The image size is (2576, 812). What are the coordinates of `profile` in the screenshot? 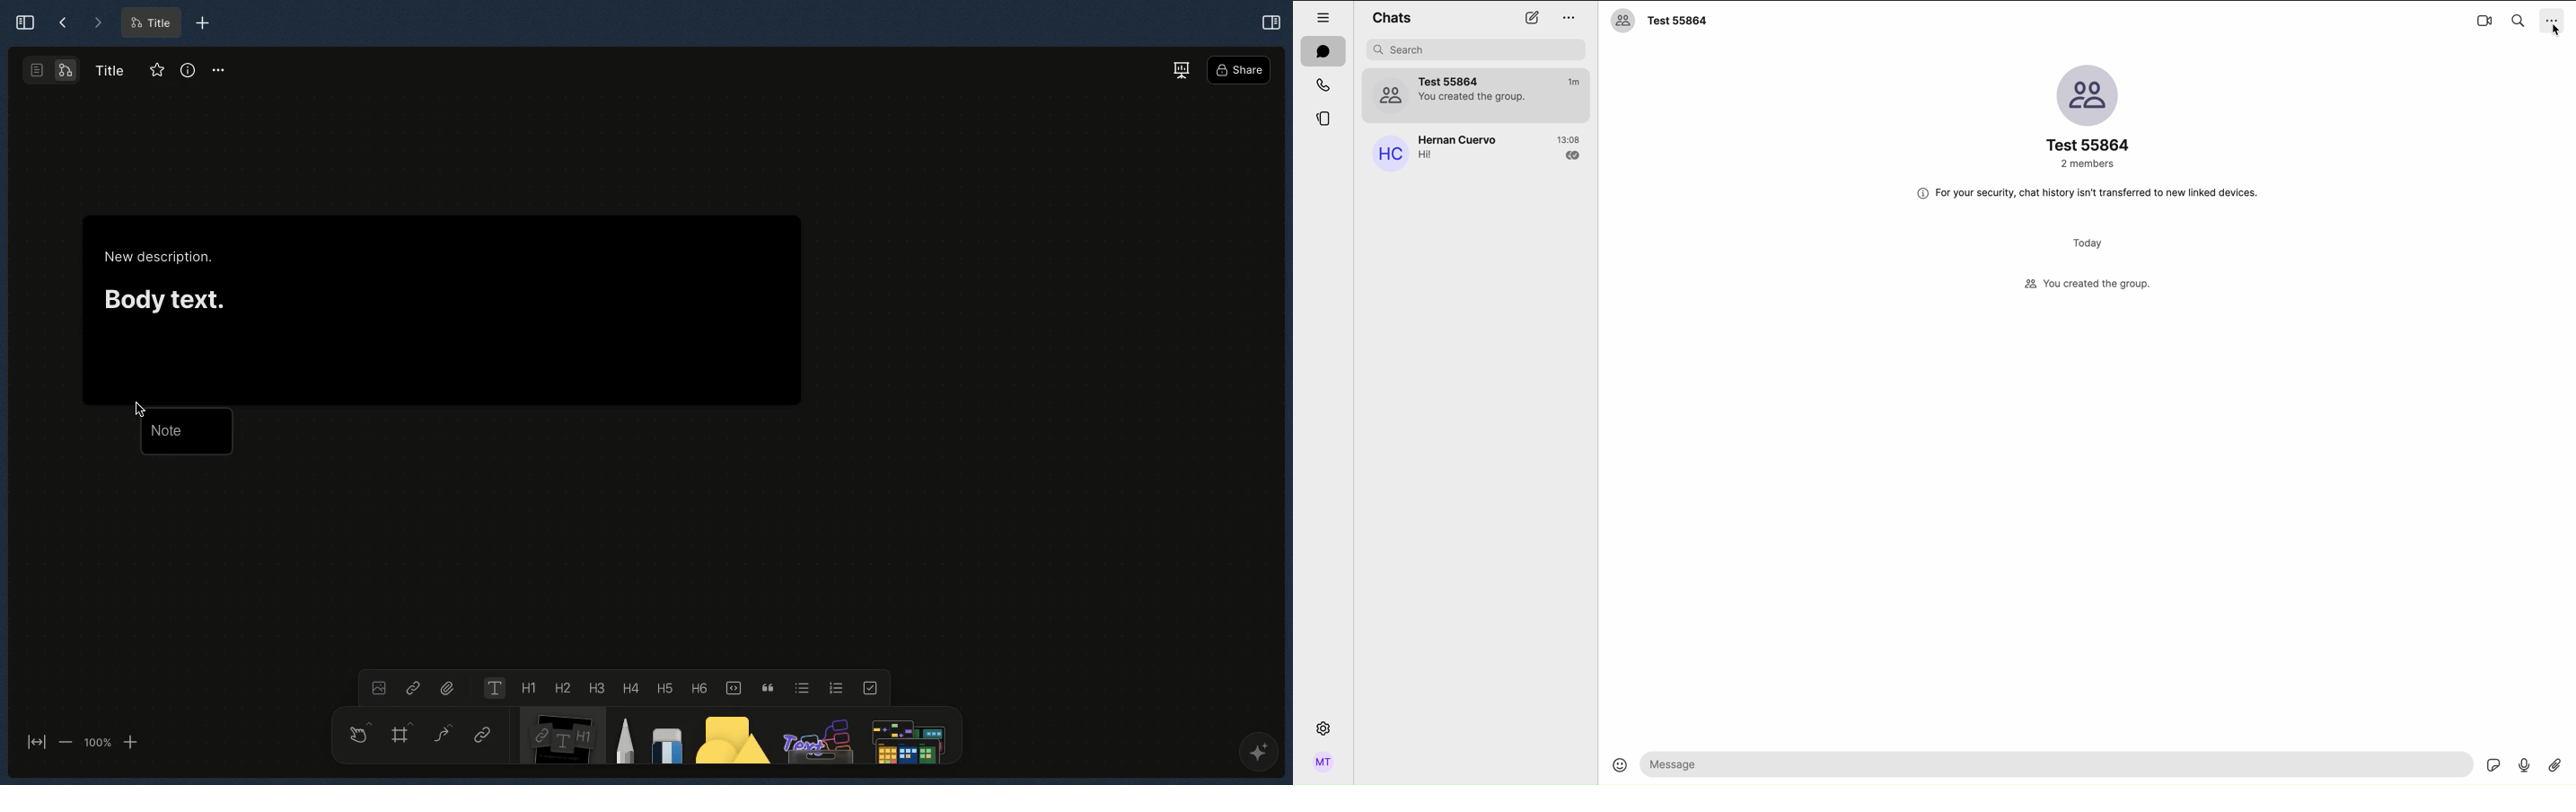 It's located at (1322, 762).